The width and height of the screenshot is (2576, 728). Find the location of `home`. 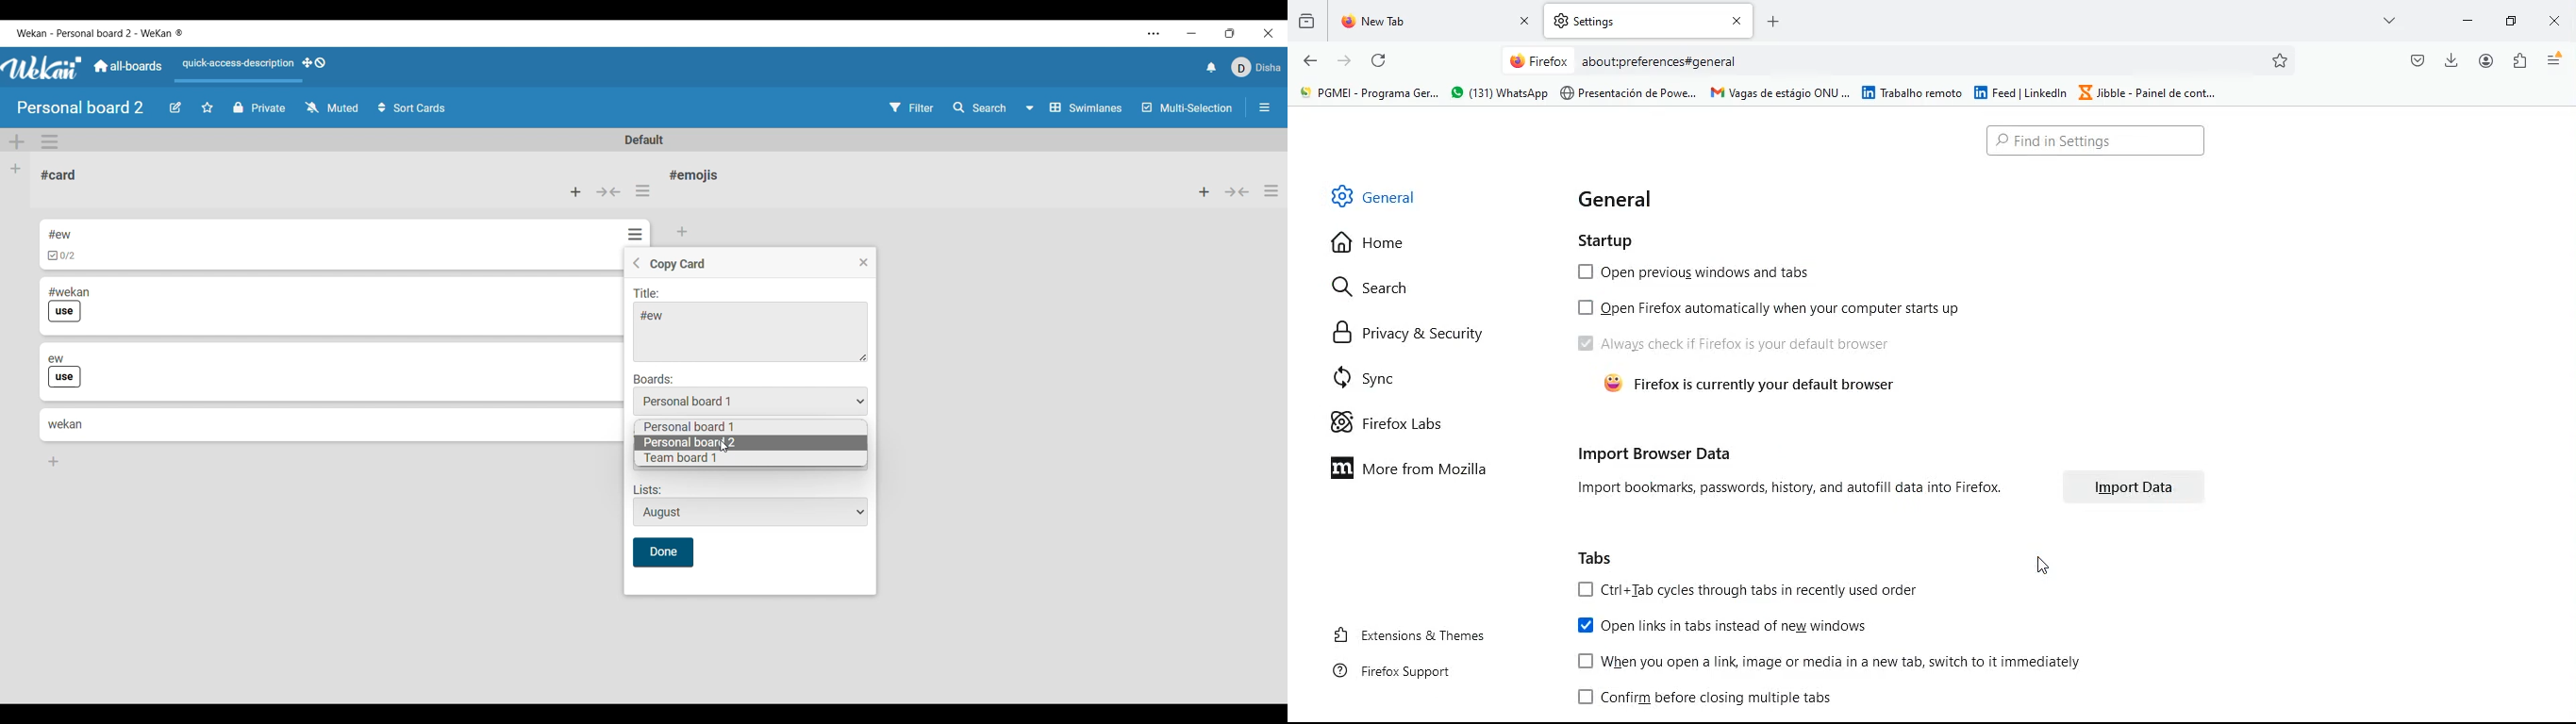

home is located at coordinates (1389, 248).